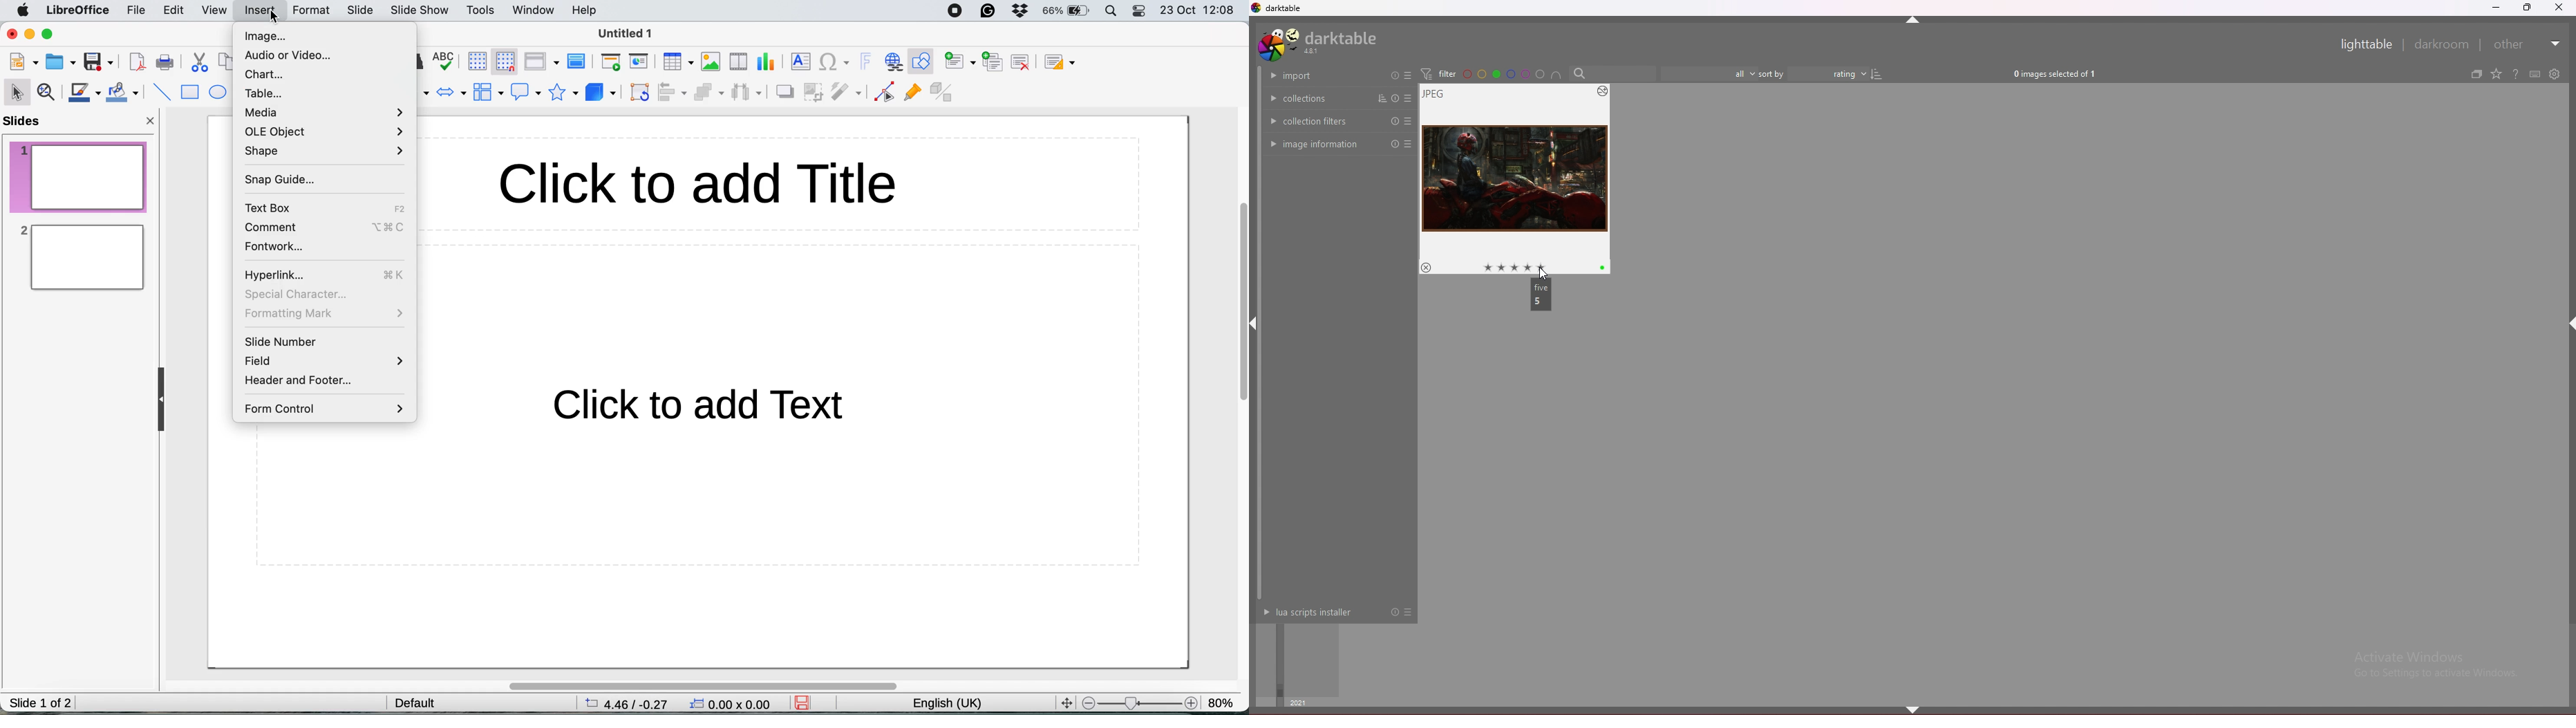 The height and width of the screenshot is (728, 2576). What do you see at coordinates (324, 314) in the screenshot?
I see `formatting mark` at bounding box center [324, 314].